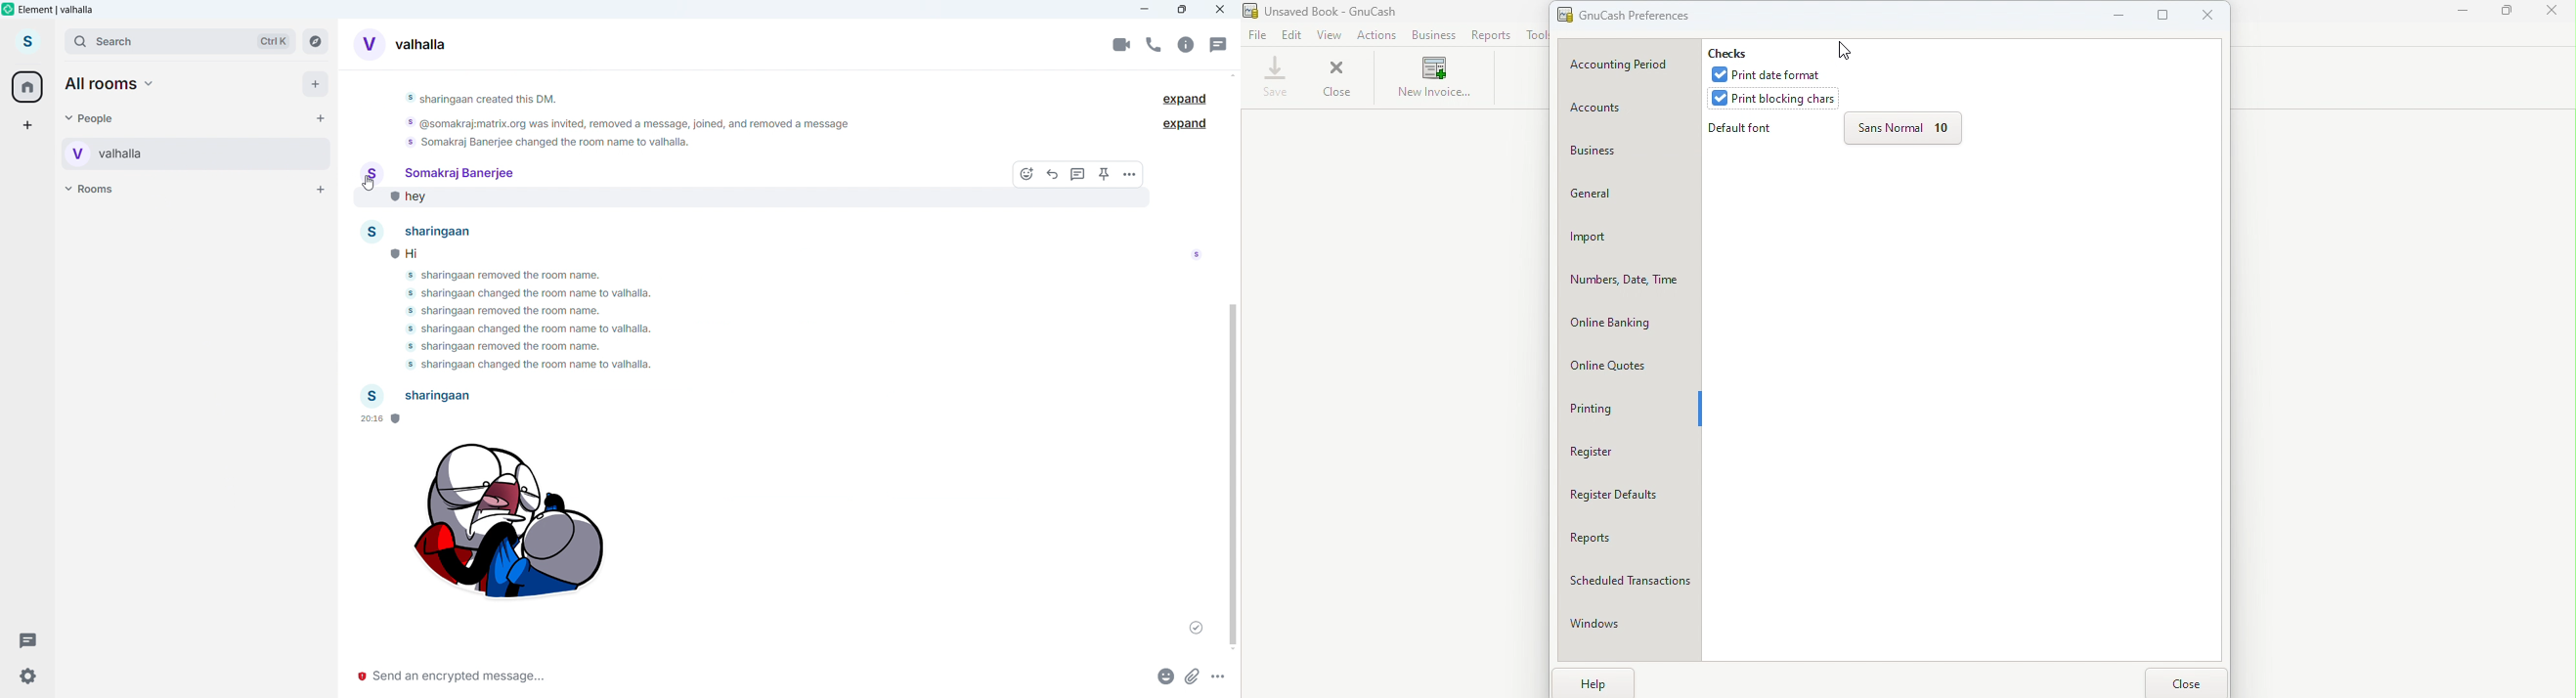 The image size is (2576, 700). Describe the element at coordinates (525, 329) in the screenshot. I see `somakraj banerjee charged the room name to valhalla` at that location.